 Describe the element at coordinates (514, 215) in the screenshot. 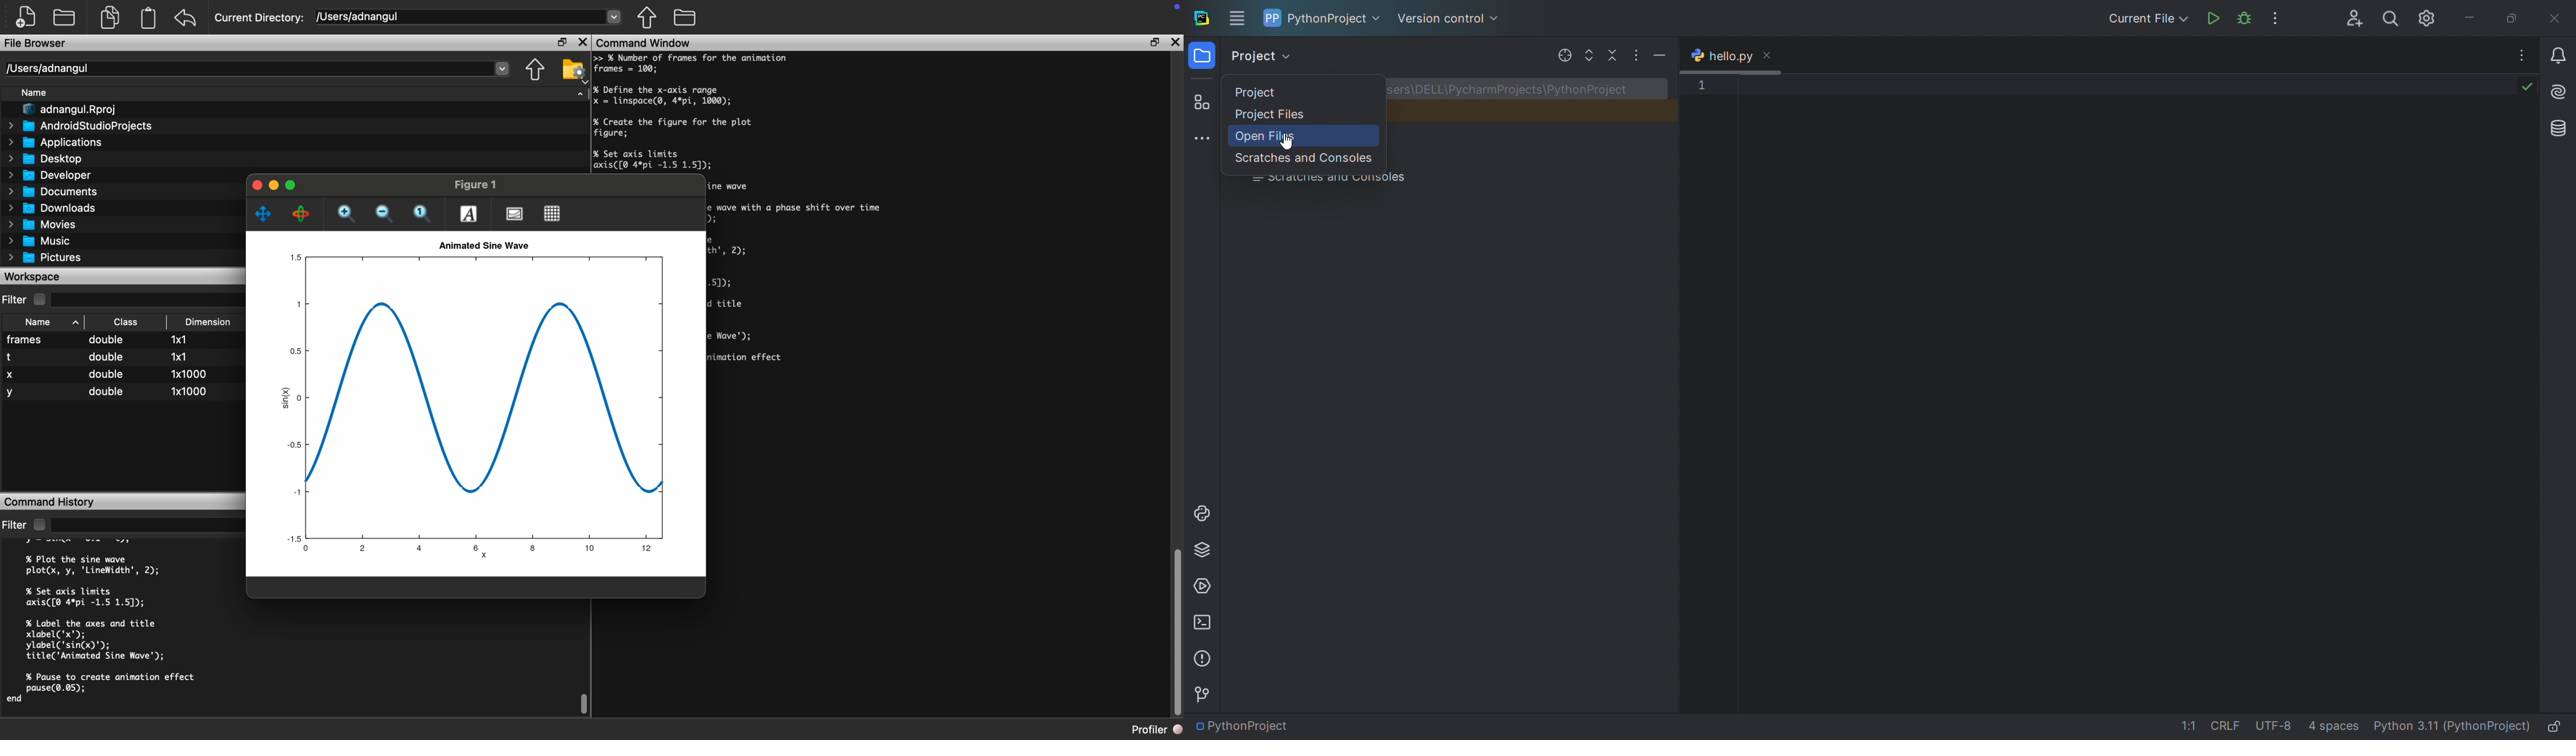

I see `Plot` at that location.